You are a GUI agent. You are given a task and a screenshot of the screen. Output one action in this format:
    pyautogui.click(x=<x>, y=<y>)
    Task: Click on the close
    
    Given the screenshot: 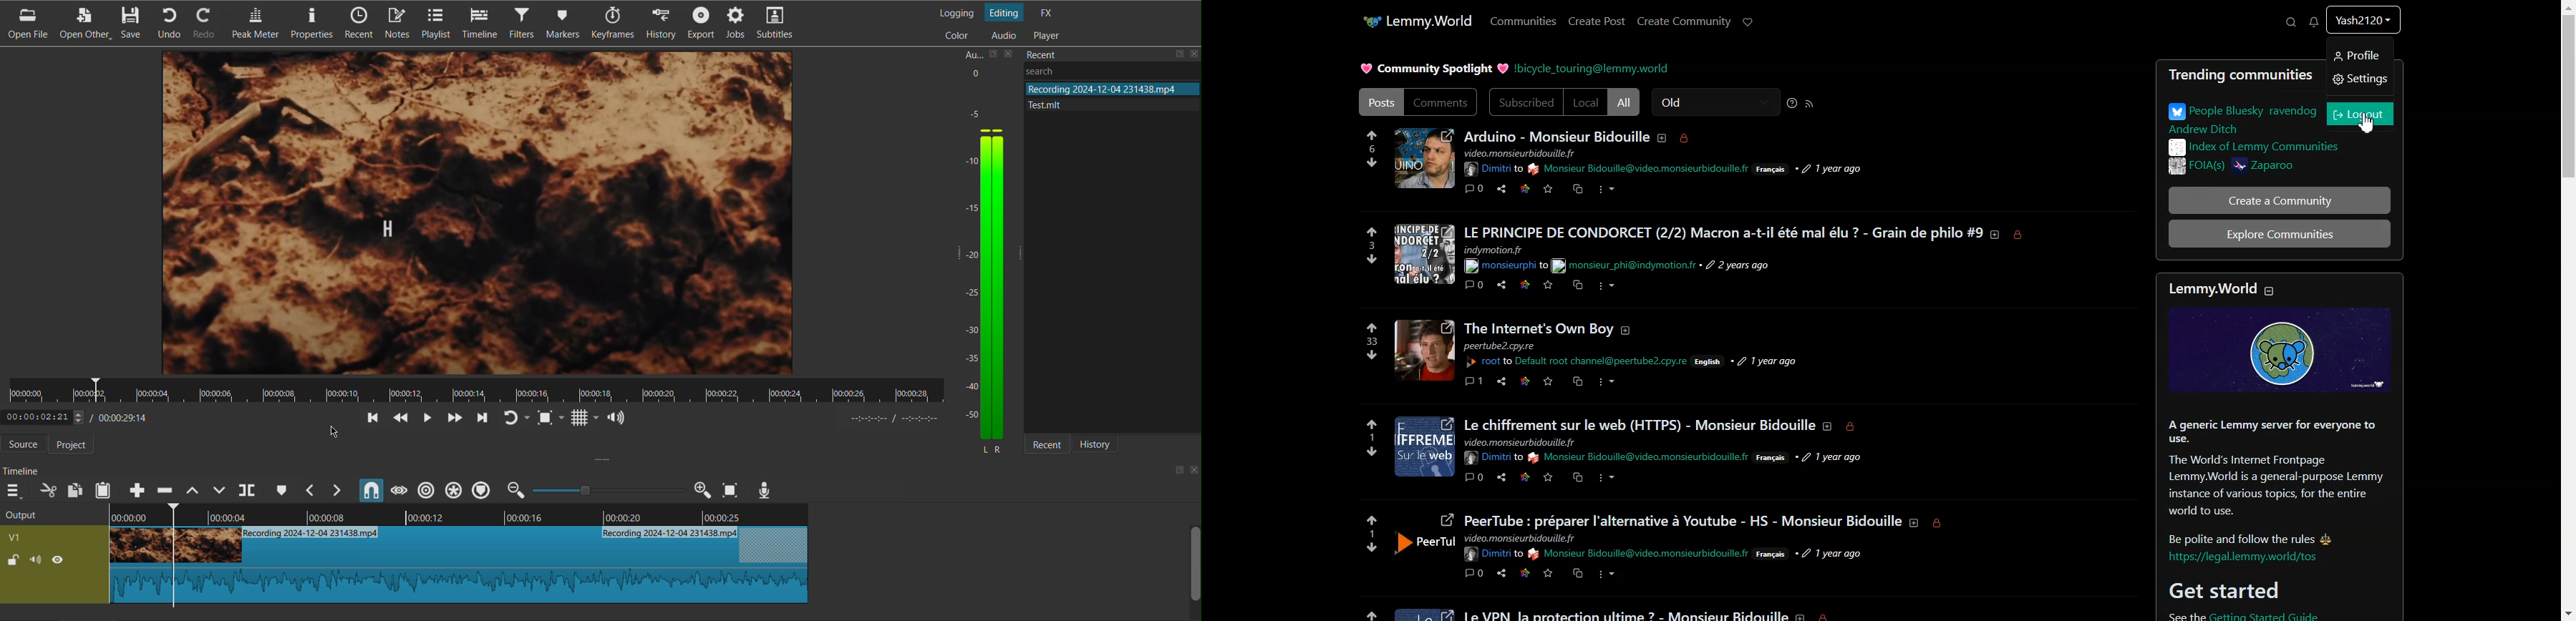 What is the action you would take?
    pyautogui.click(x=1194, y=53)
    